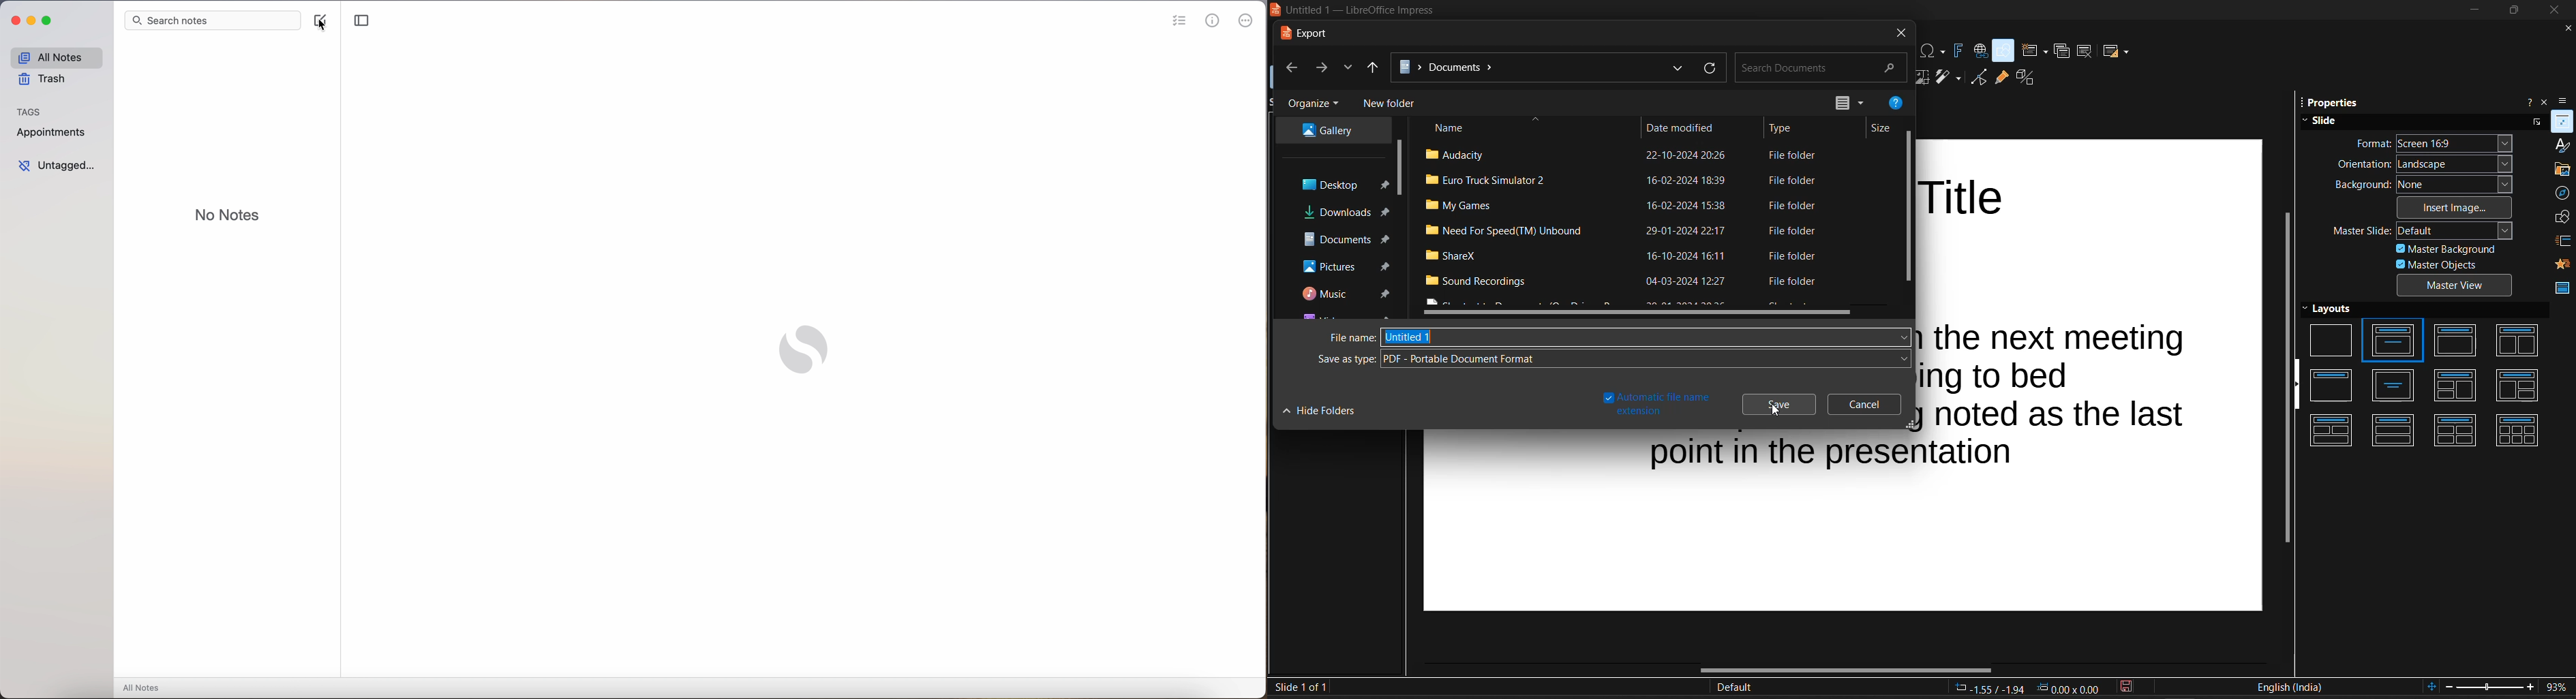 Image resolution: width=2576 pixels, height=700 pixels. I want to click on Sound Recordings, so click(1486, 283).